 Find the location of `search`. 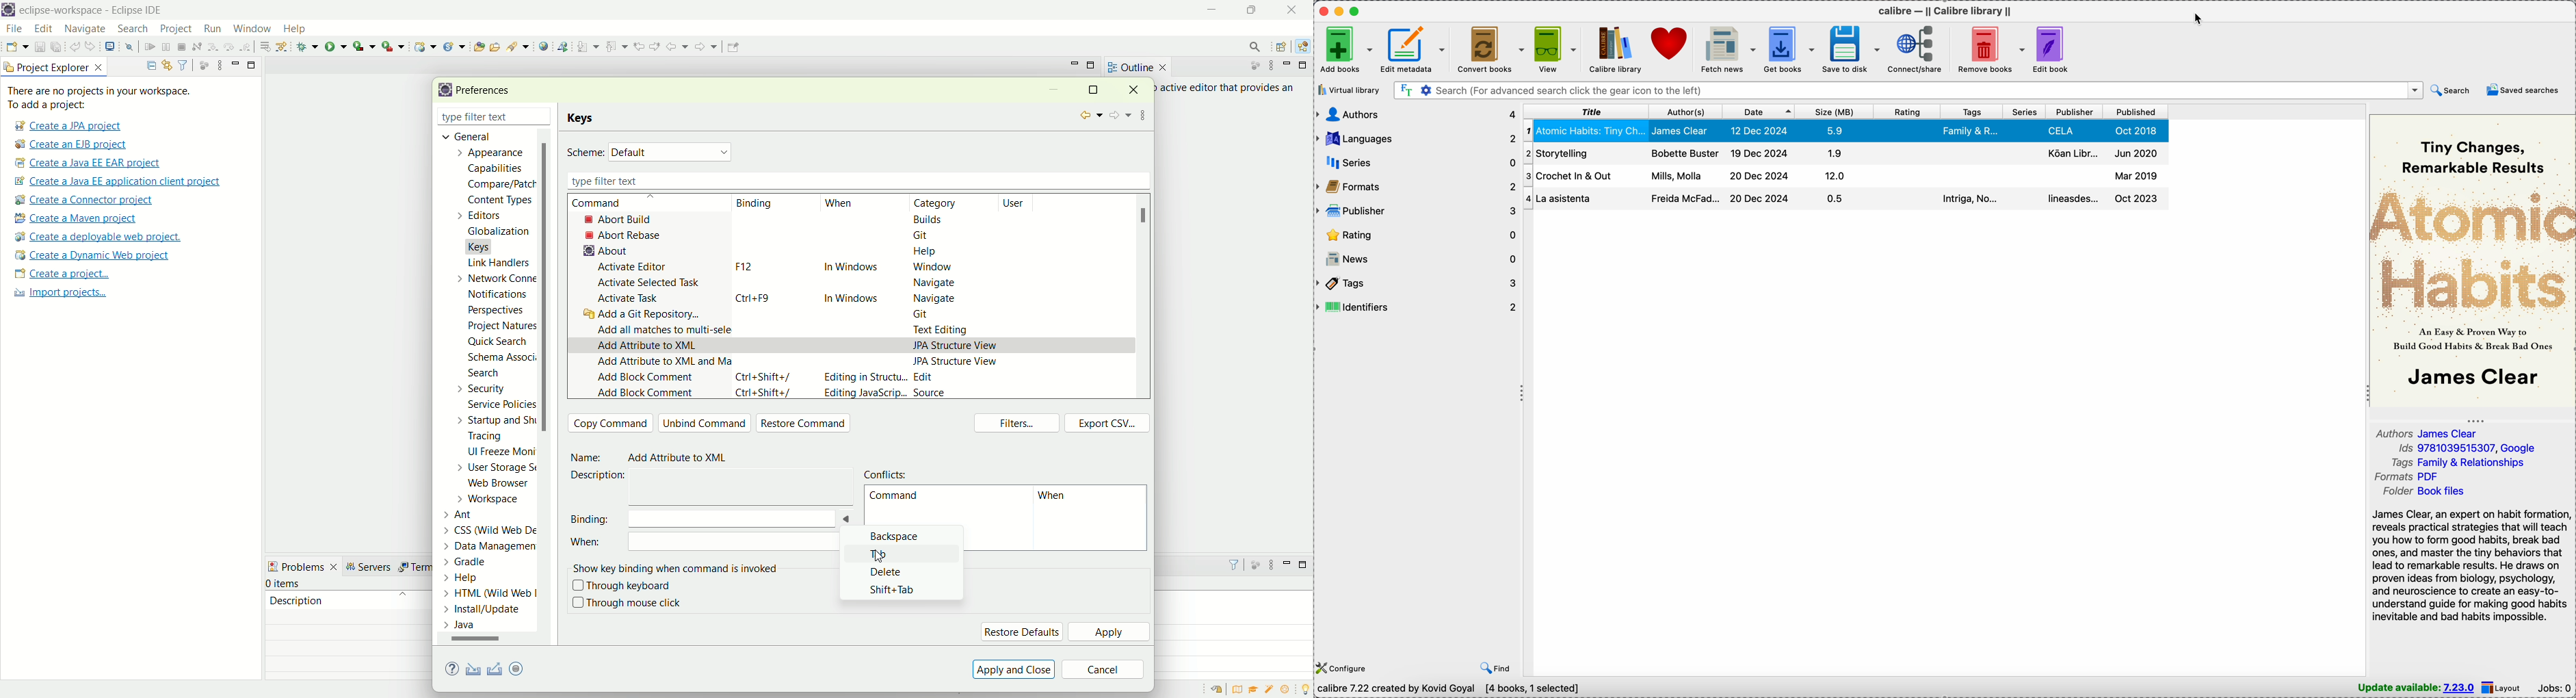

search is located at coordinates (2450, 91).